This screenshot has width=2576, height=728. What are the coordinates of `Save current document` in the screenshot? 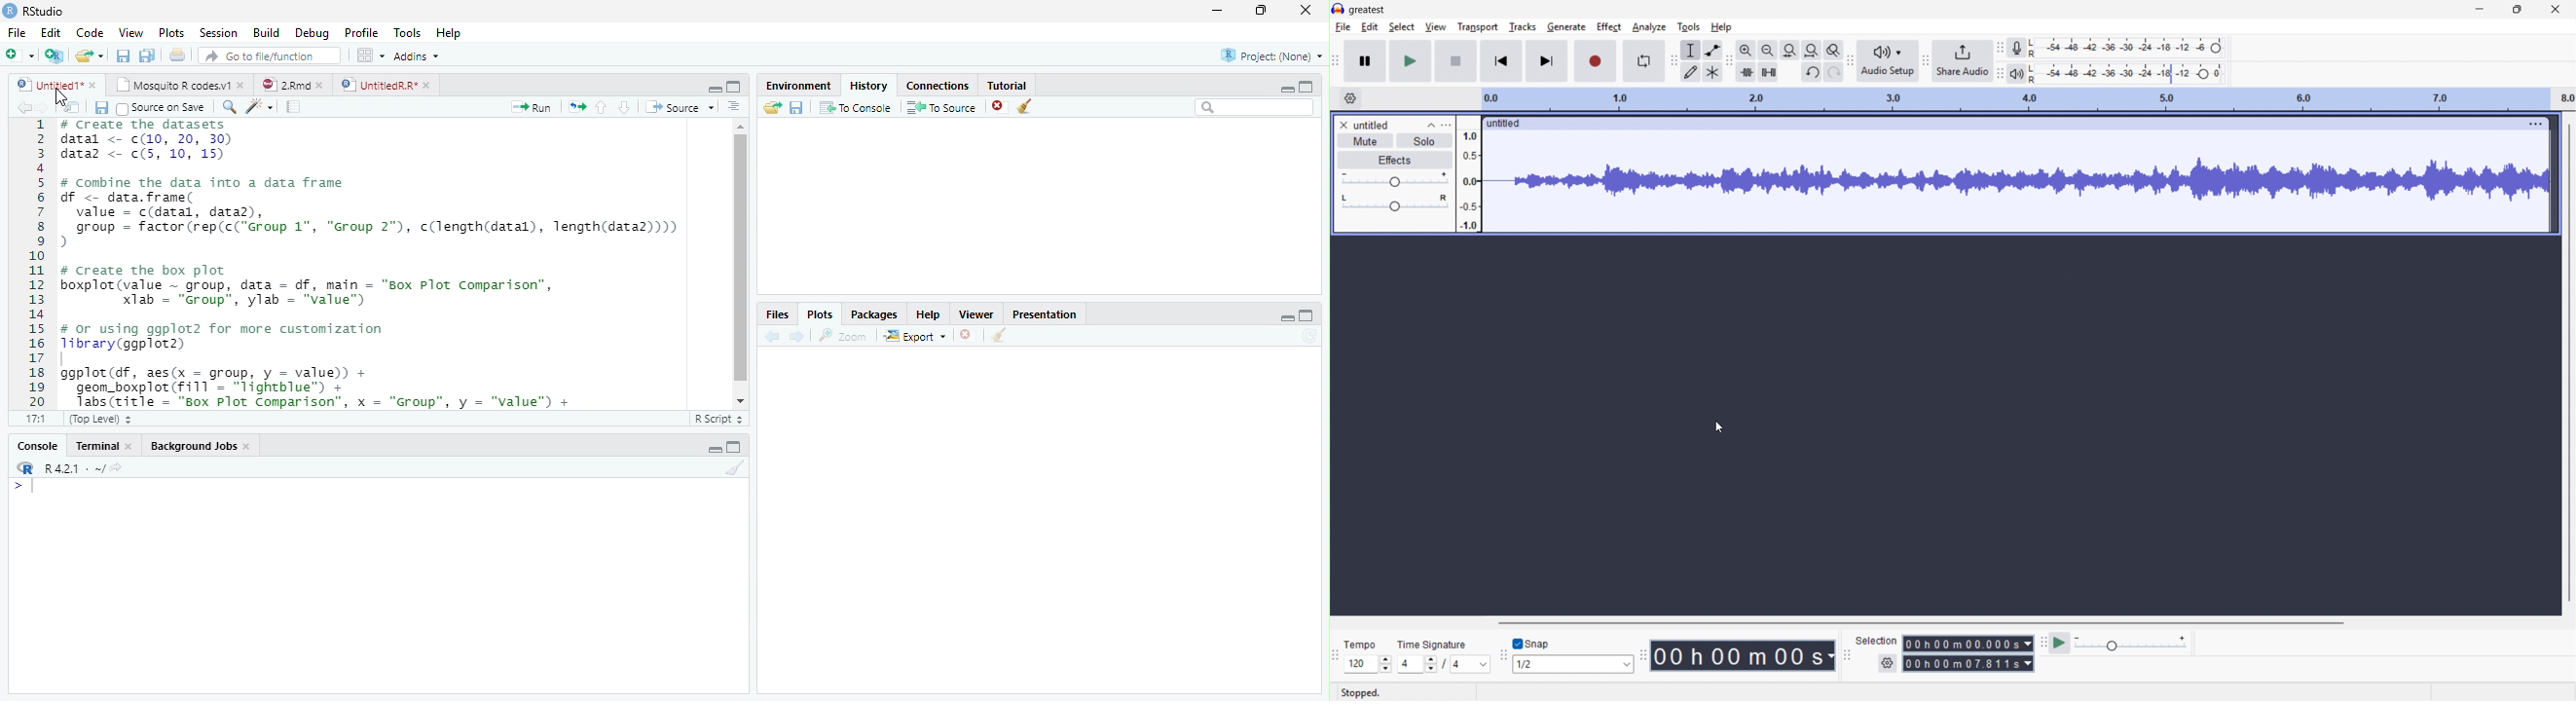 It's located at (100, 107).